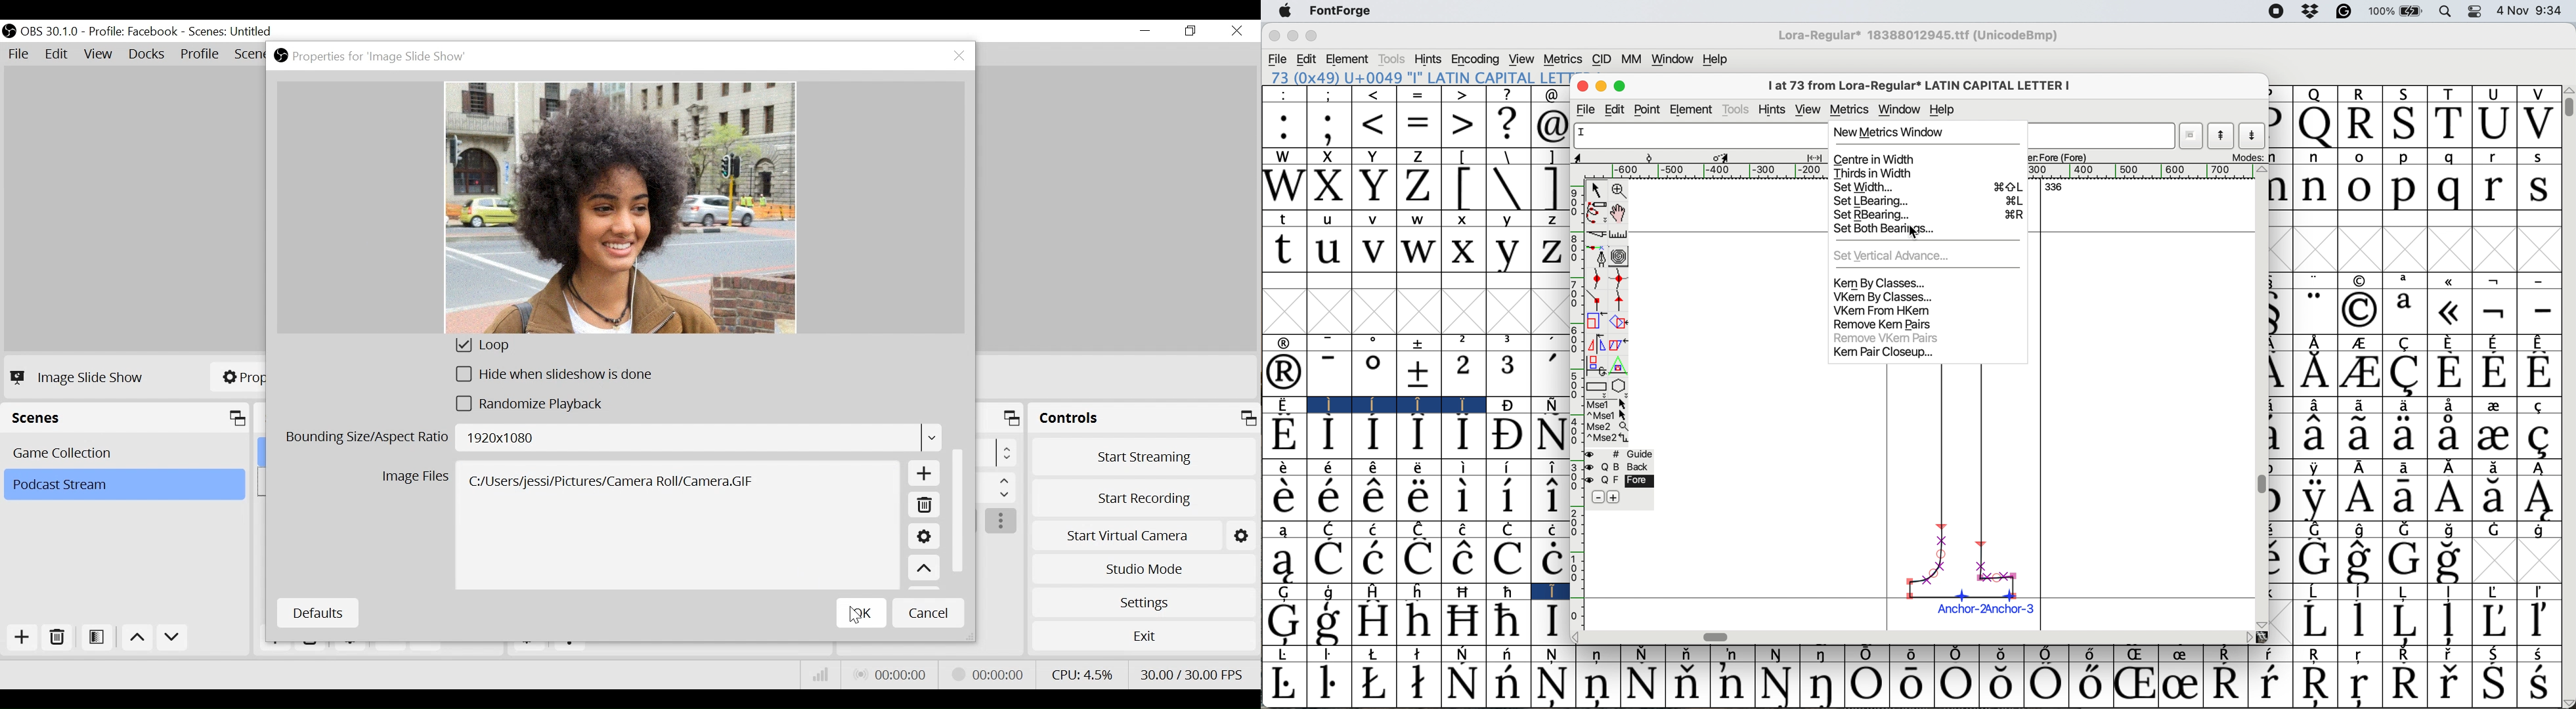  I want to click on Symbol, so click(1733, 654).